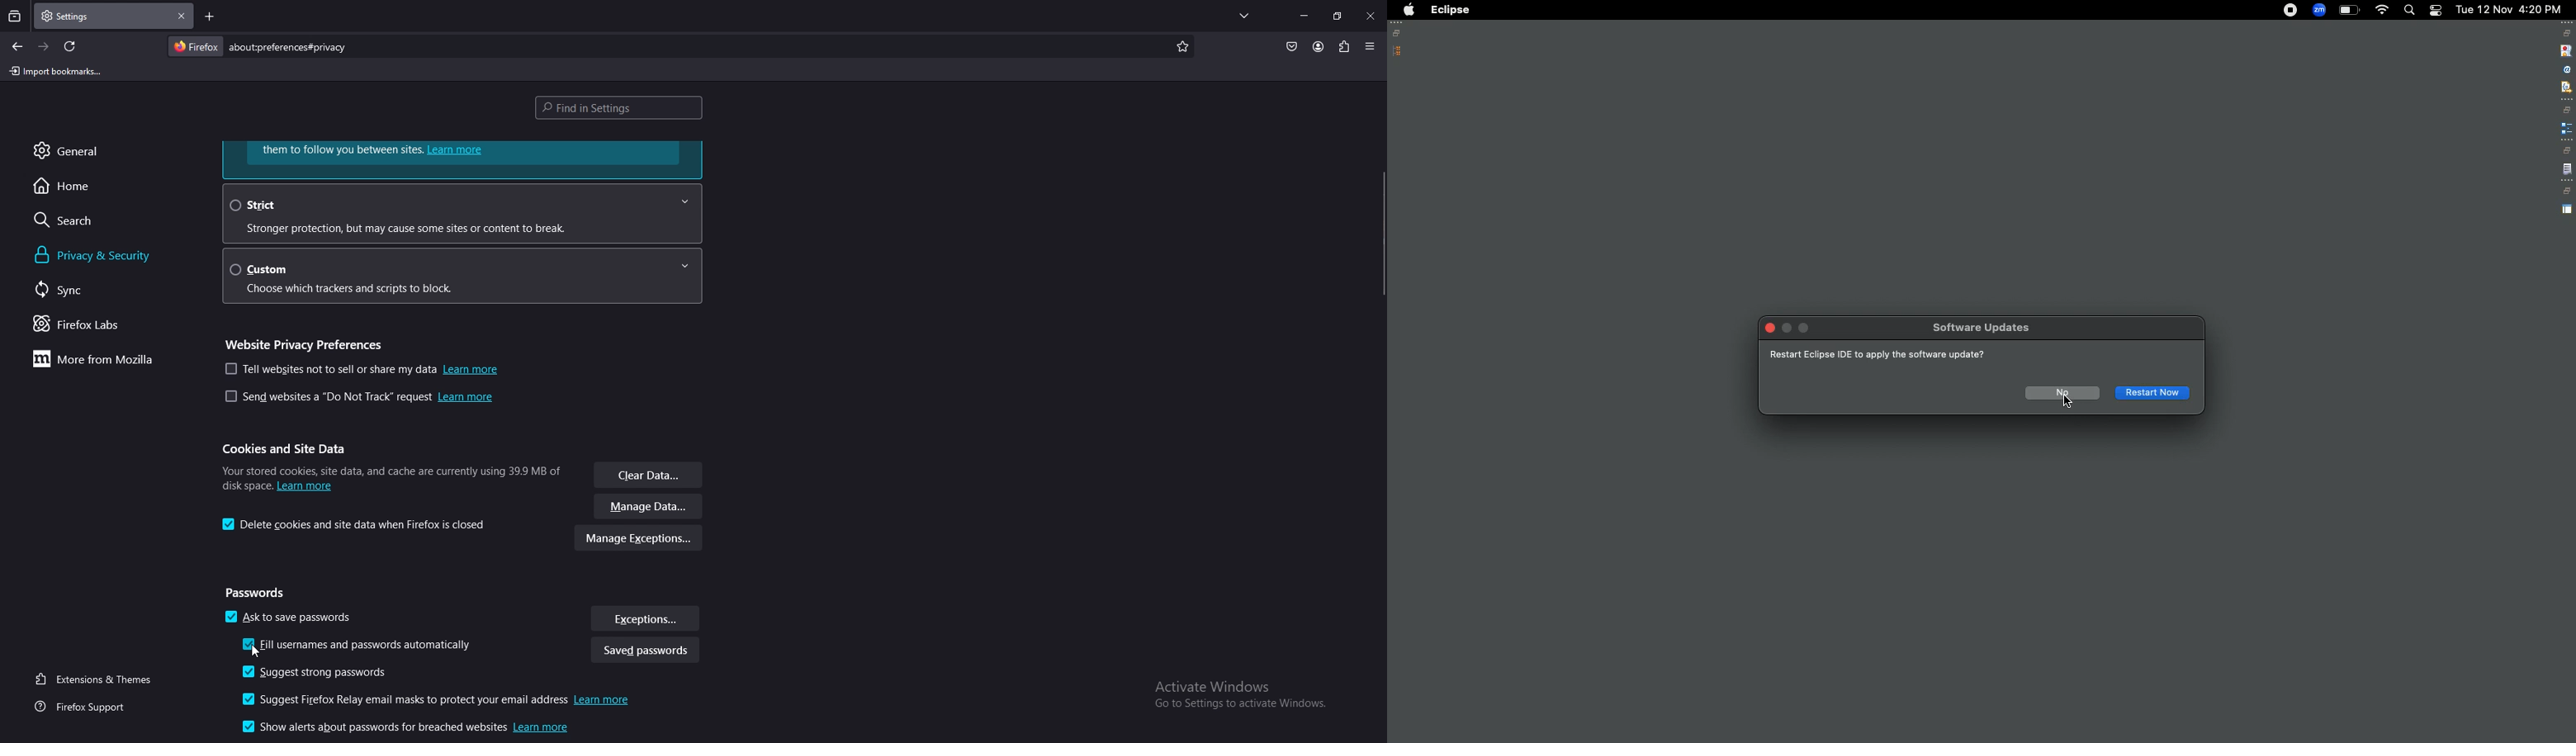 The image size is (2576, 756). I want to click on Package explorer, so click(1398, 51).